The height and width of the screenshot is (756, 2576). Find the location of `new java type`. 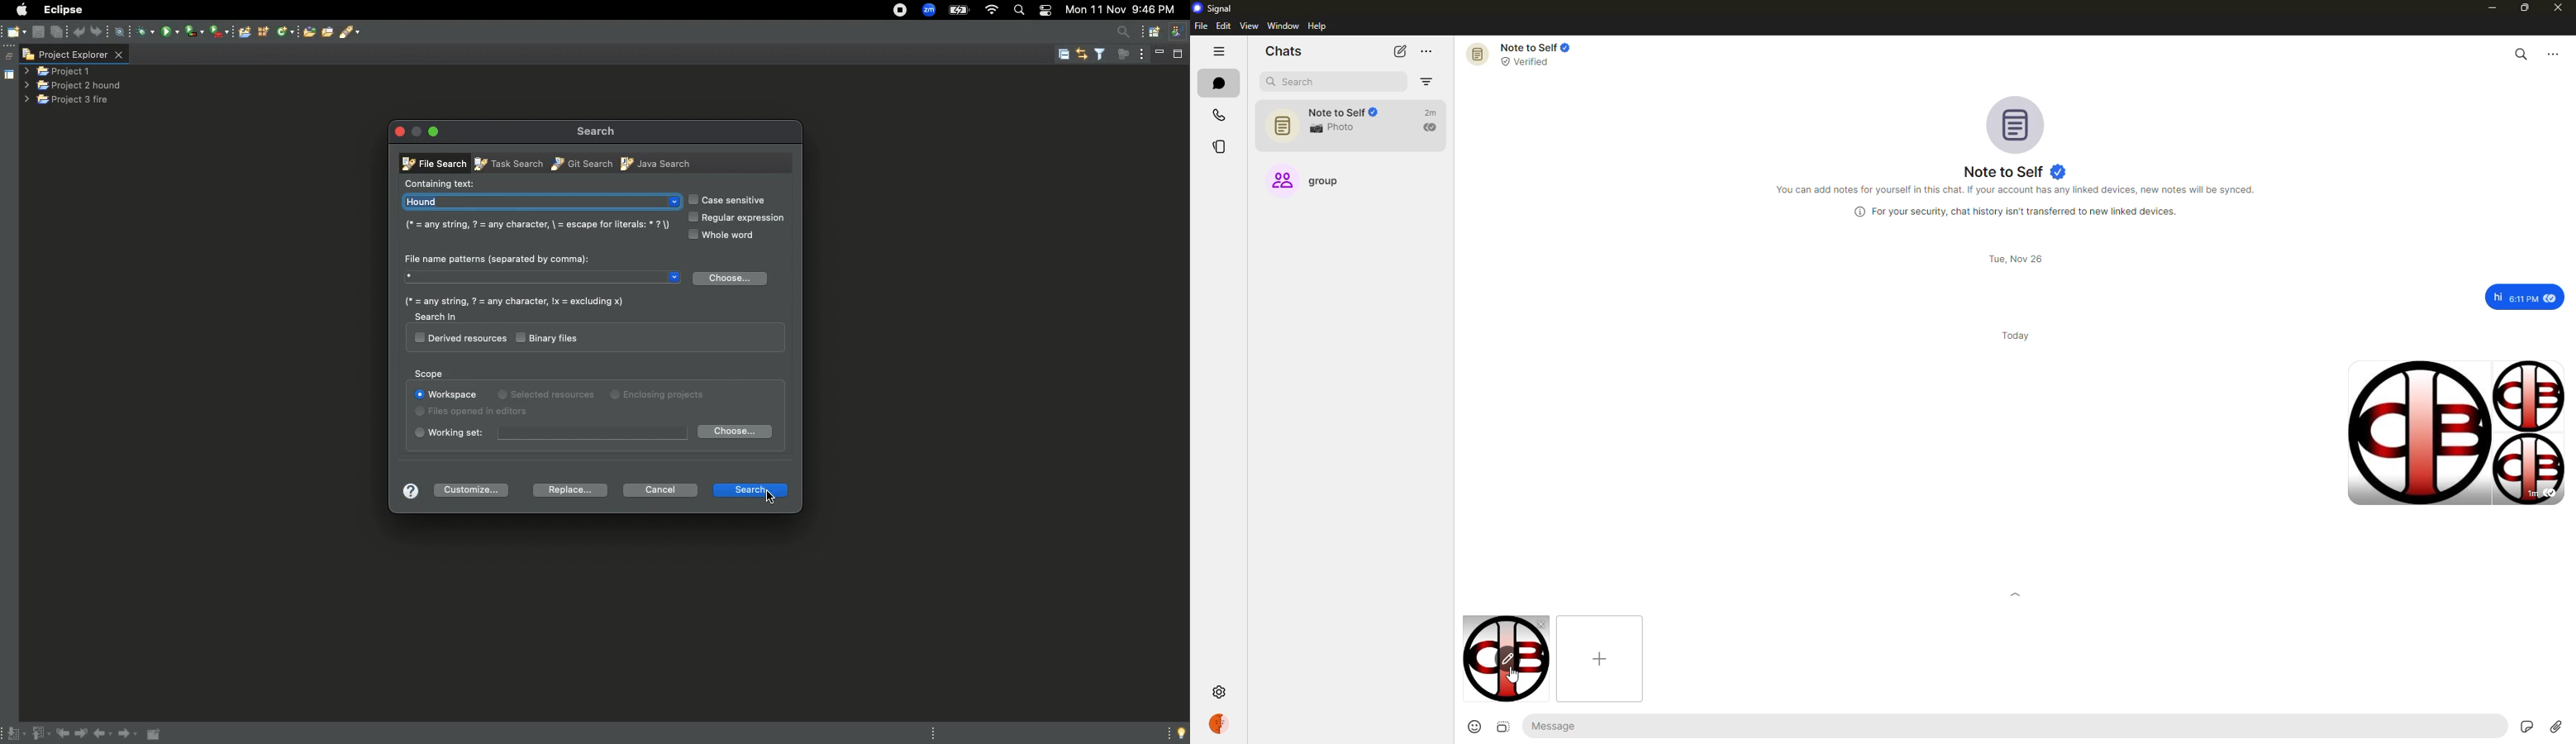

new java type is located at coordinates (264, 31).